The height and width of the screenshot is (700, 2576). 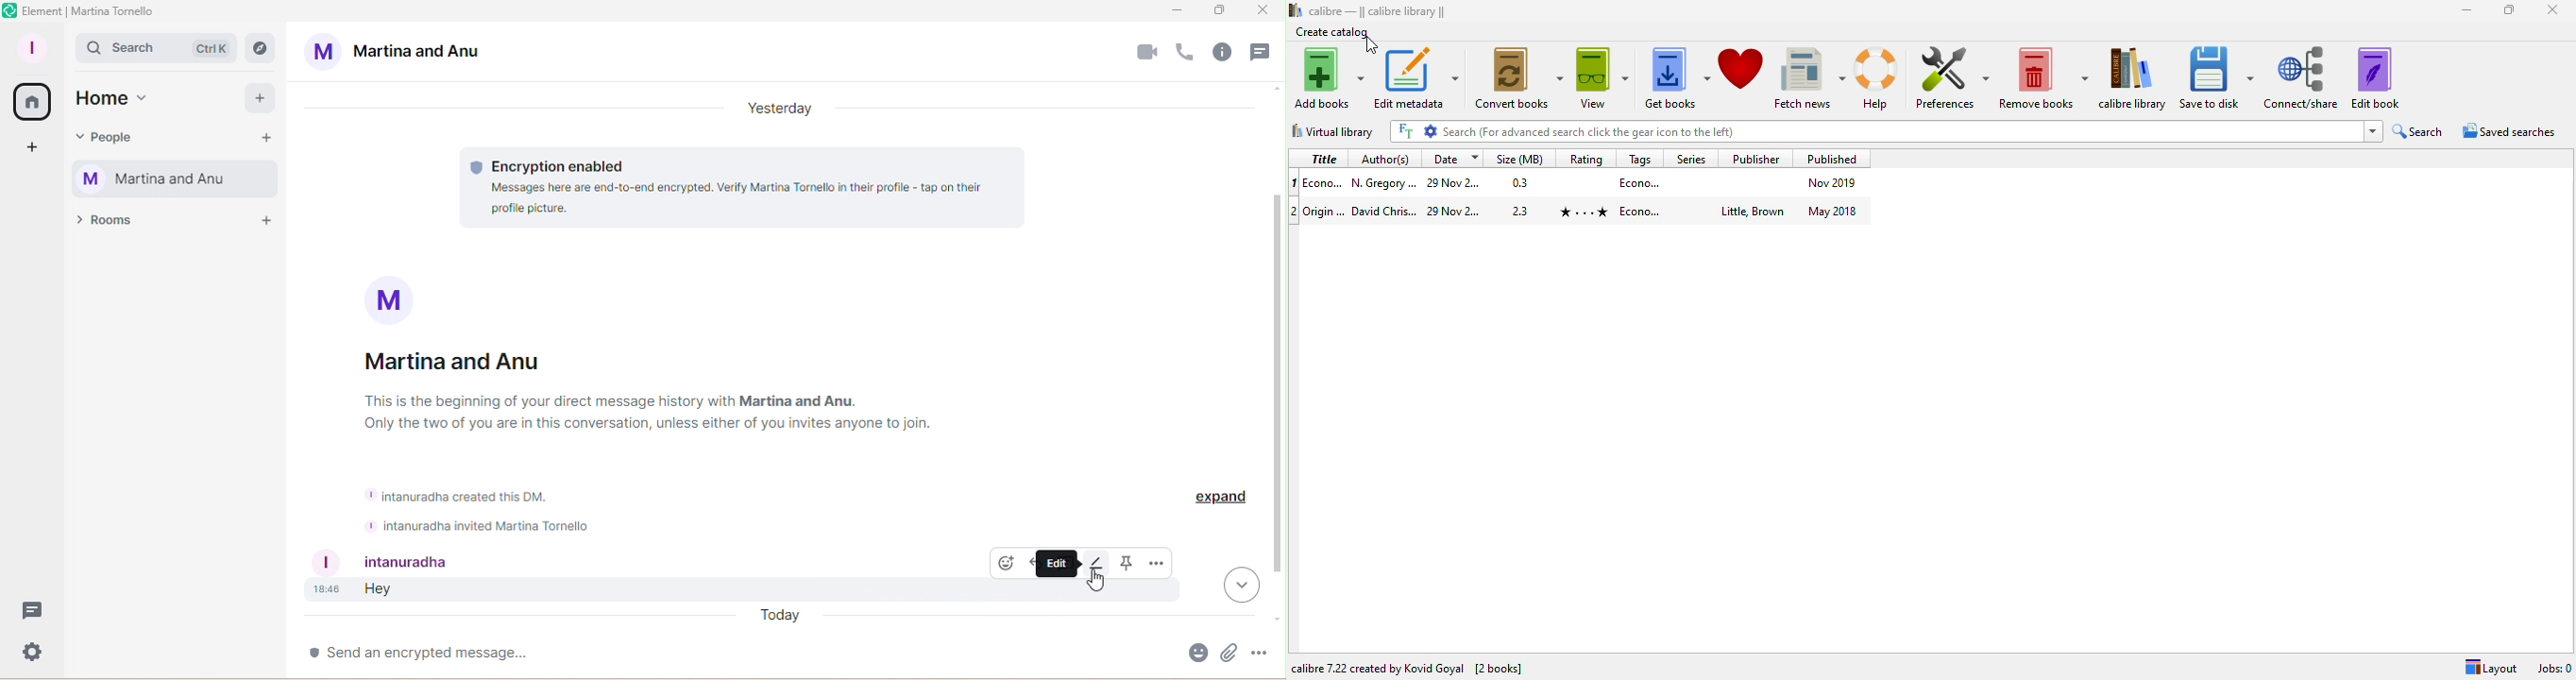 I want to click on Attachment, so click(x=1226, y=656).